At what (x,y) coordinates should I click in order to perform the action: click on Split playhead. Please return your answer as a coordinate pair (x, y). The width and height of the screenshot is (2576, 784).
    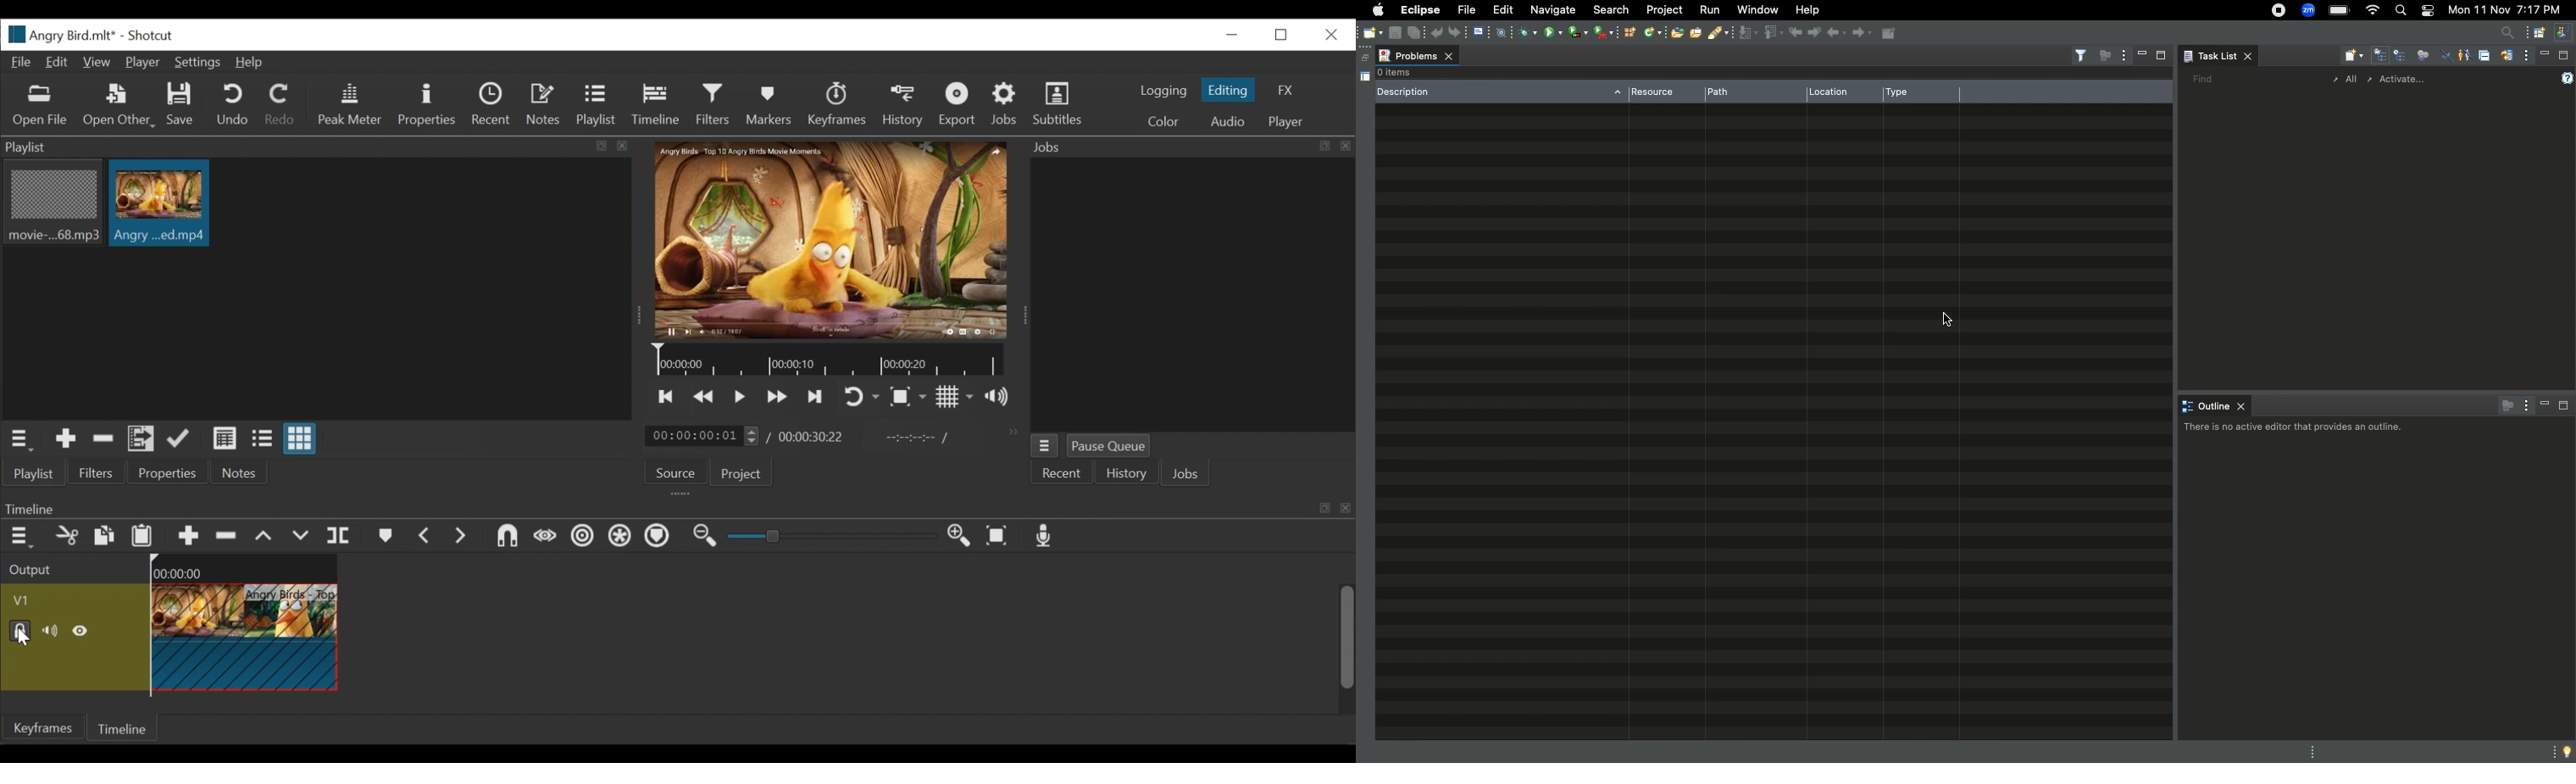
    Looking at the image, I should click on (338, 538).